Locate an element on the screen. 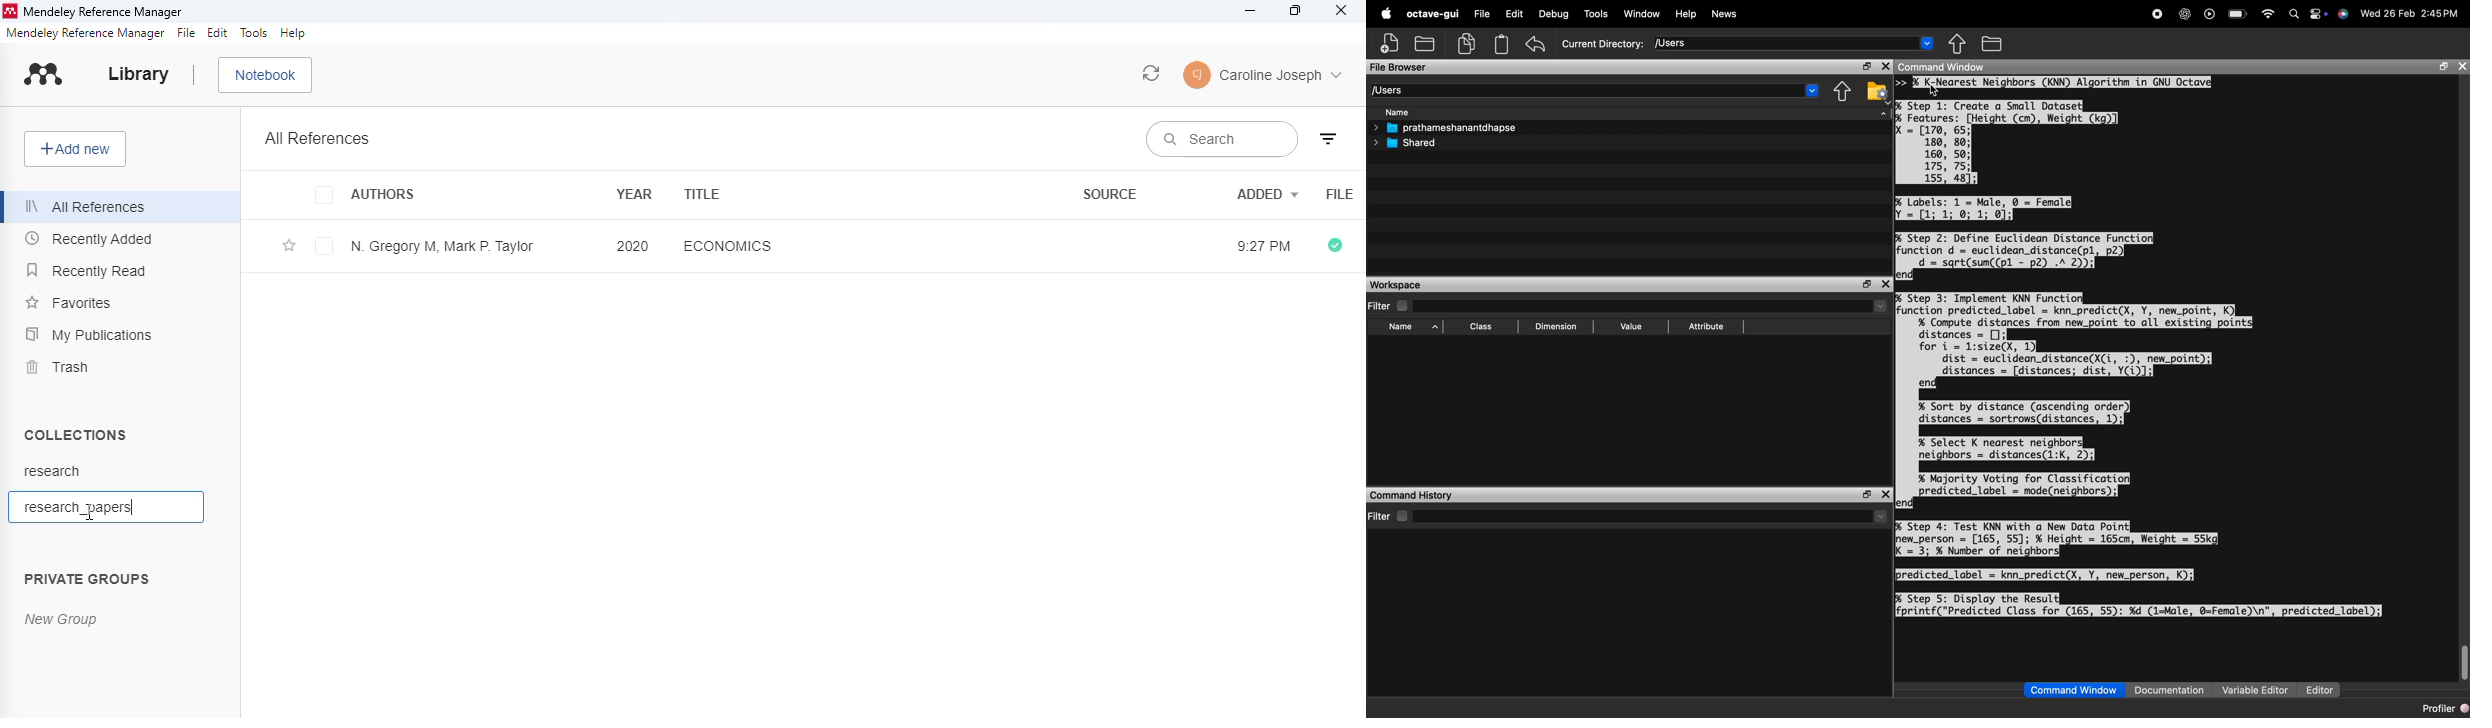 The image size is (2492, 728). N. Gregory M, Mark P. Taylor is located at coordinates (442, 246).